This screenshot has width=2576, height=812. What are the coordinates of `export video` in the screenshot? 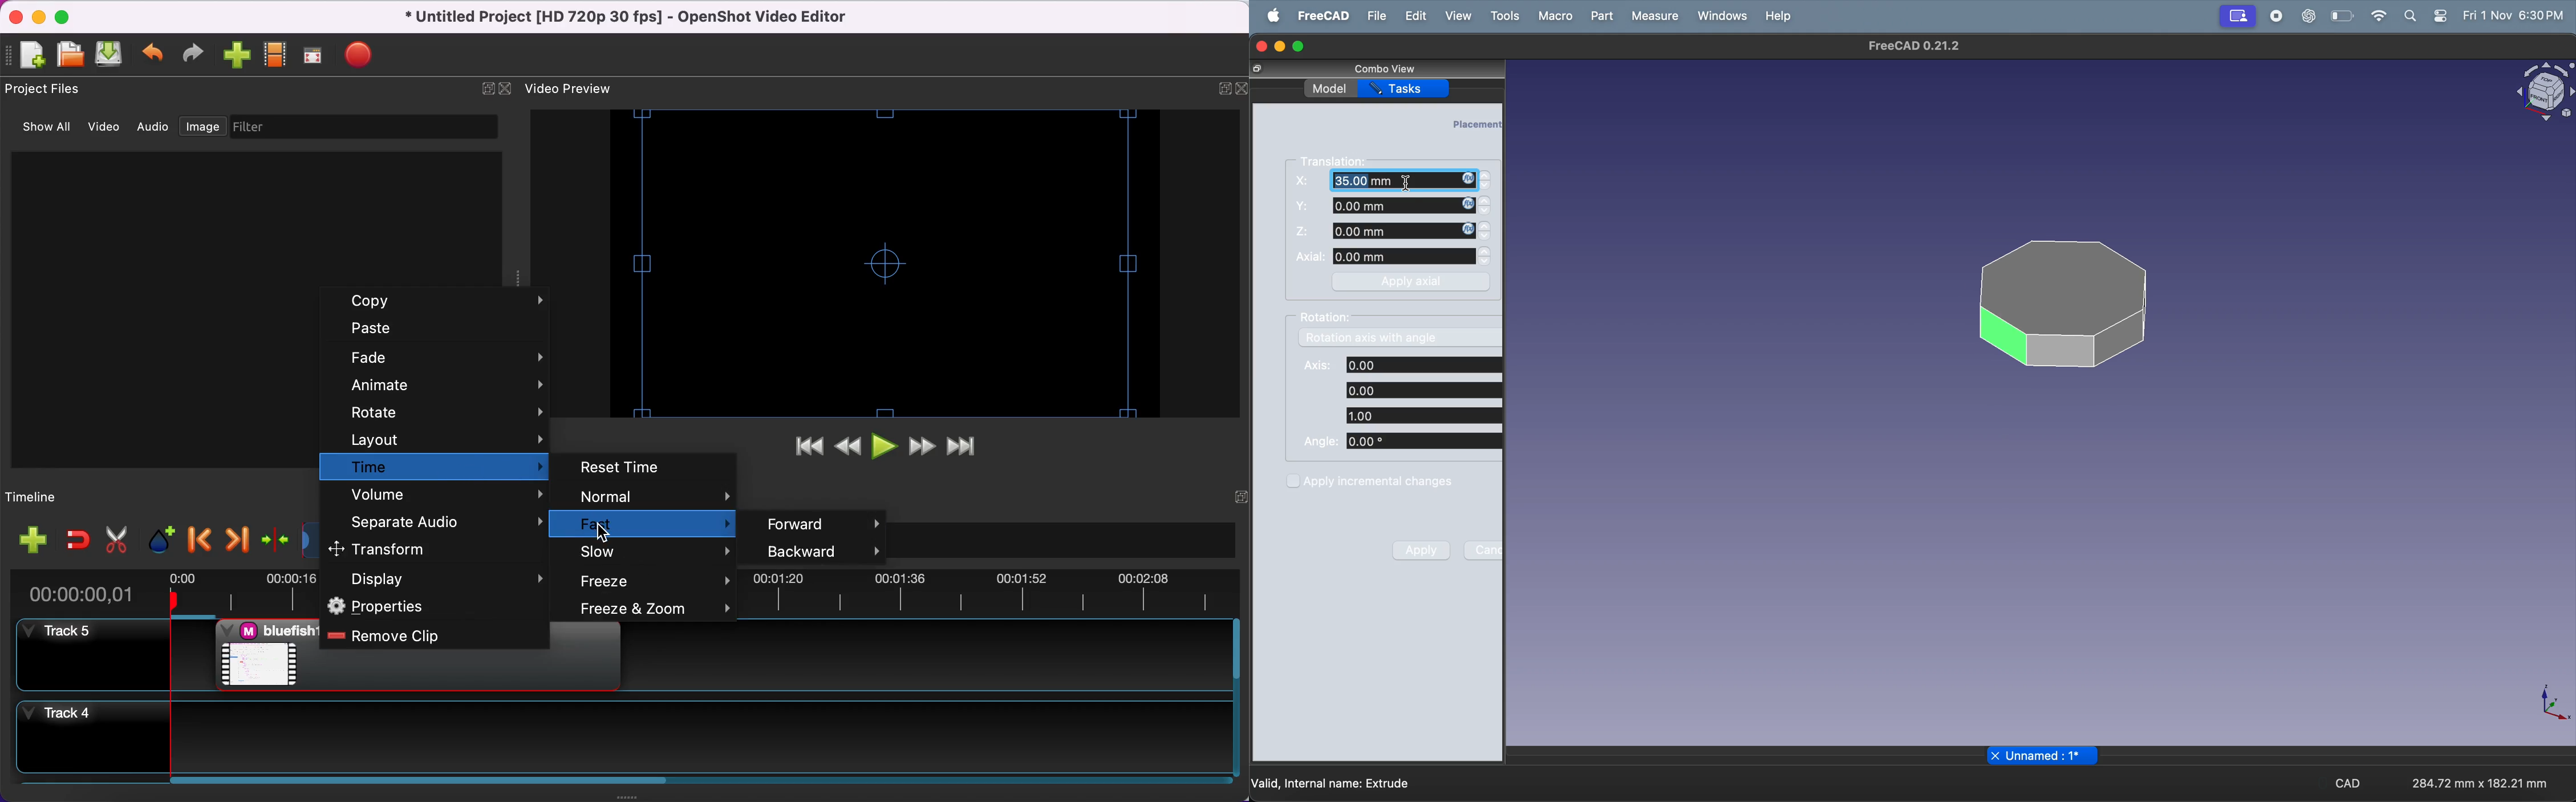 It's located at (364, 55).